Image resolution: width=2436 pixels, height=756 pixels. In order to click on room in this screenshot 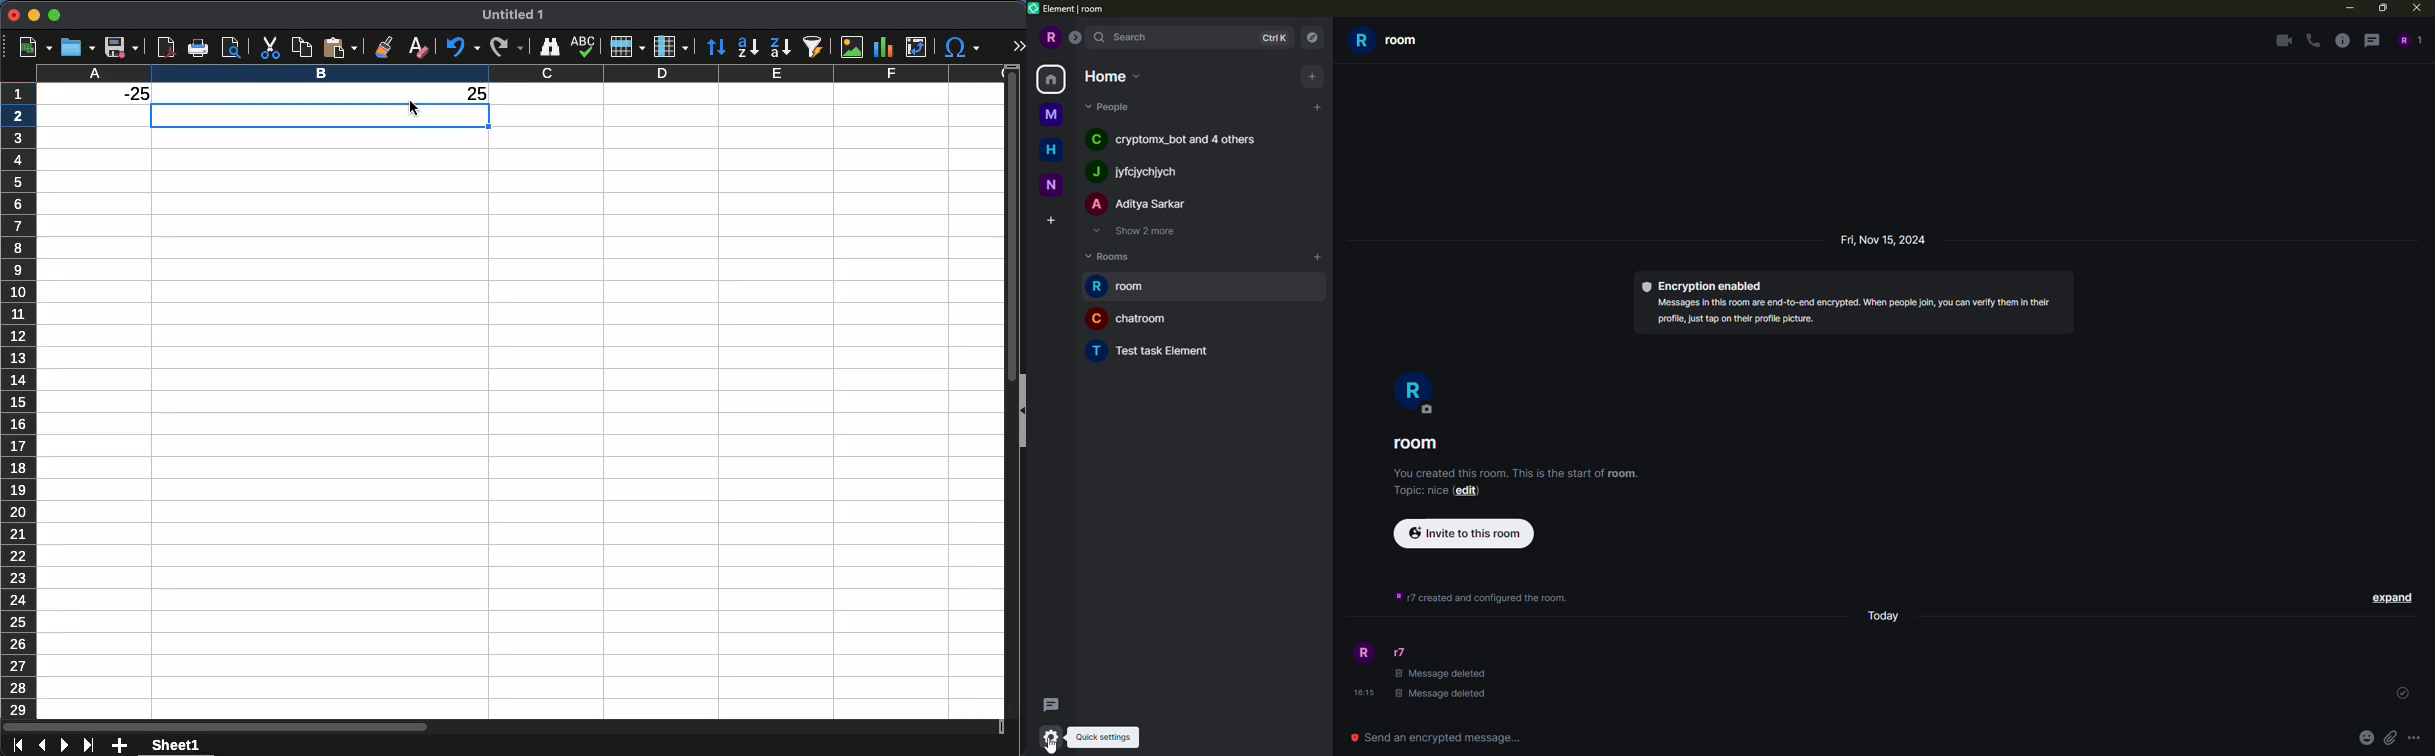, I will do `click(1154, 349)`.